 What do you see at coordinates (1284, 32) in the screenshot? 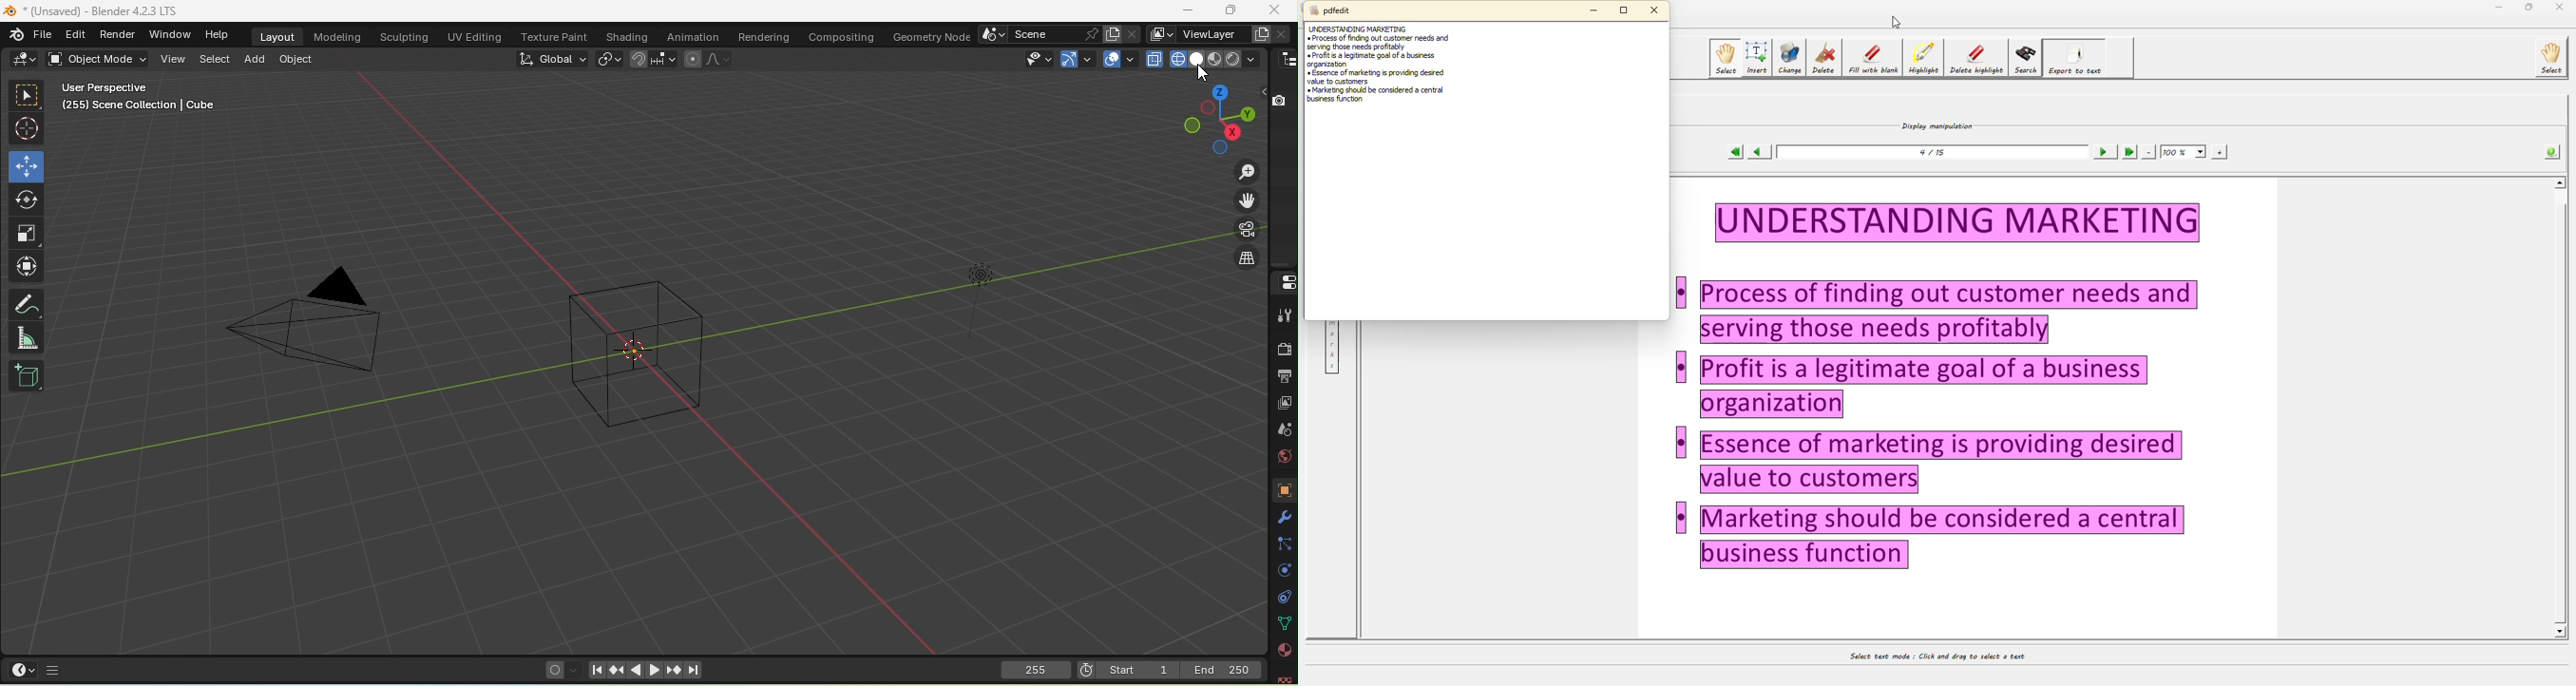
I see `Delete view layer` at bounding box center [1284, 32].